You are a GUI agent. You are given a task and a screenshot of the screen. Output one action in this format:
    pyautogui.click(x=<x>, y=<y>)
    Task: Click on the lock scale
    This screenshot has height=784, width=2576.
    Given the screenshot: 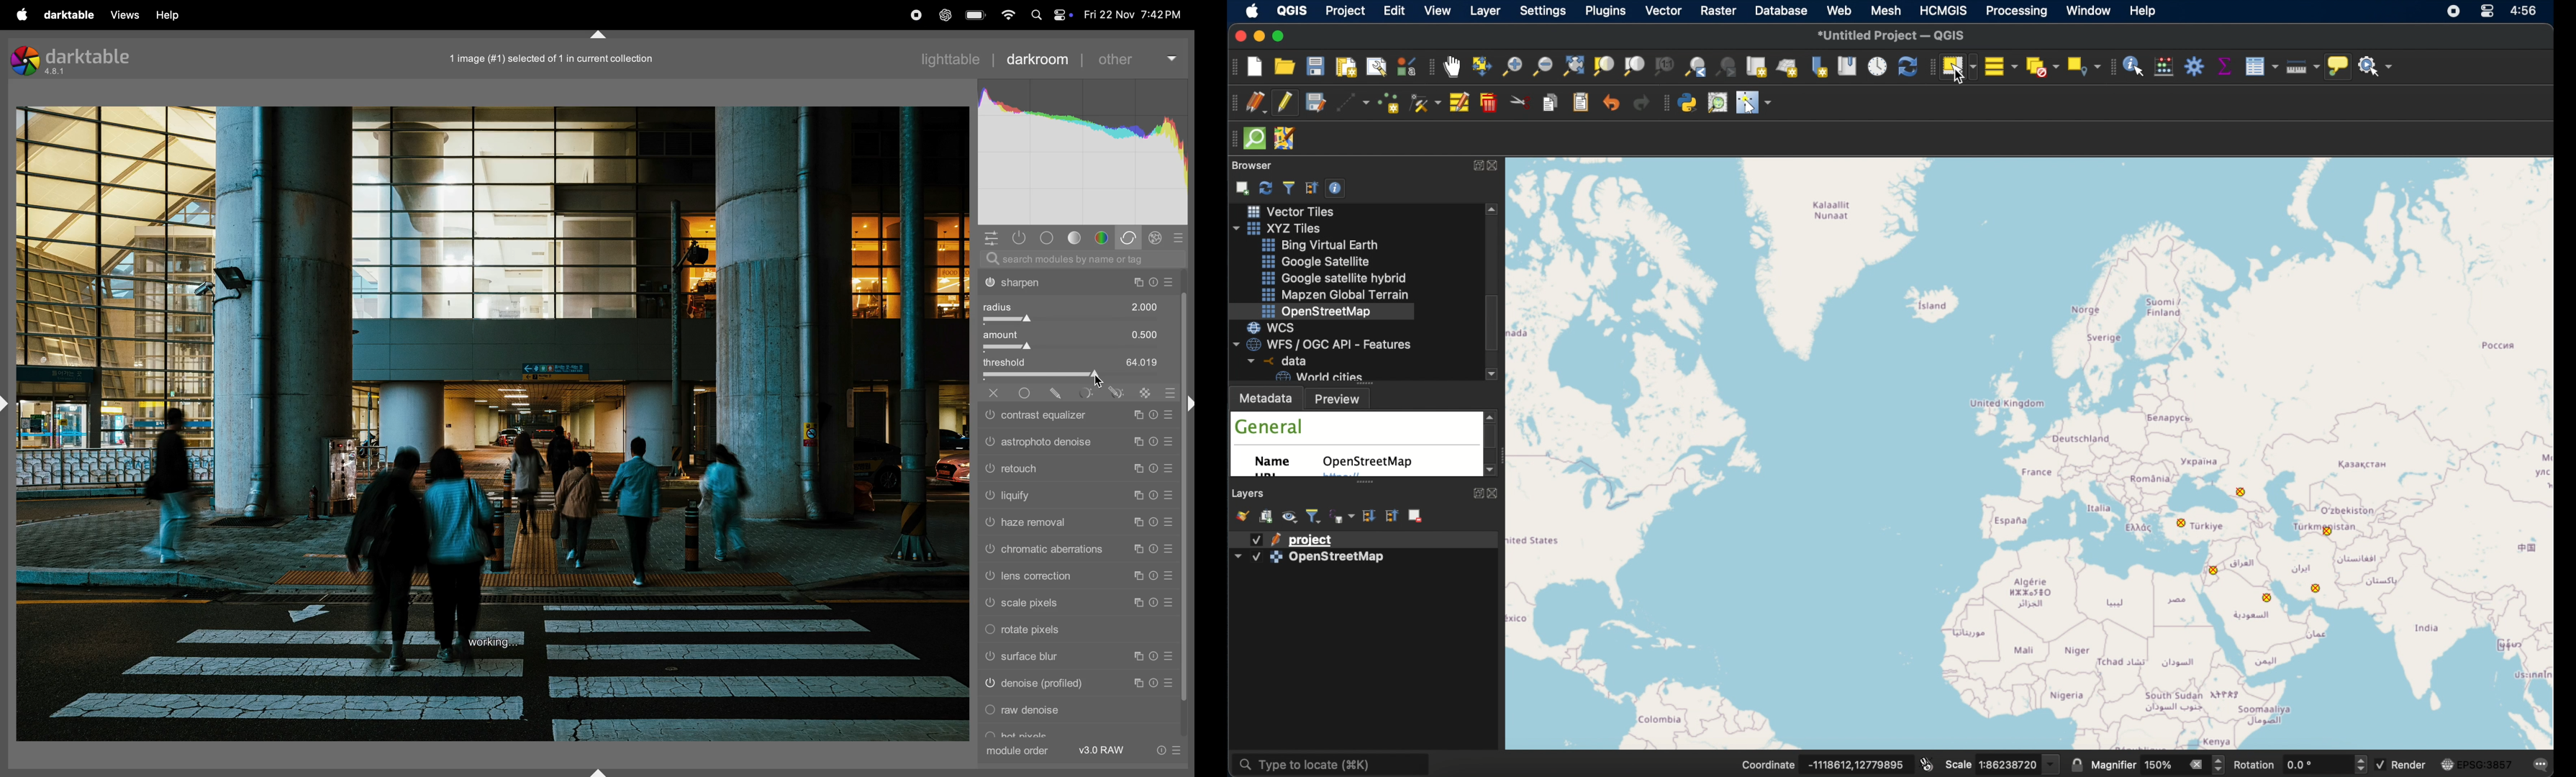 What is the action you would take?
    pyautogui.click(x=2077, y=764)
    